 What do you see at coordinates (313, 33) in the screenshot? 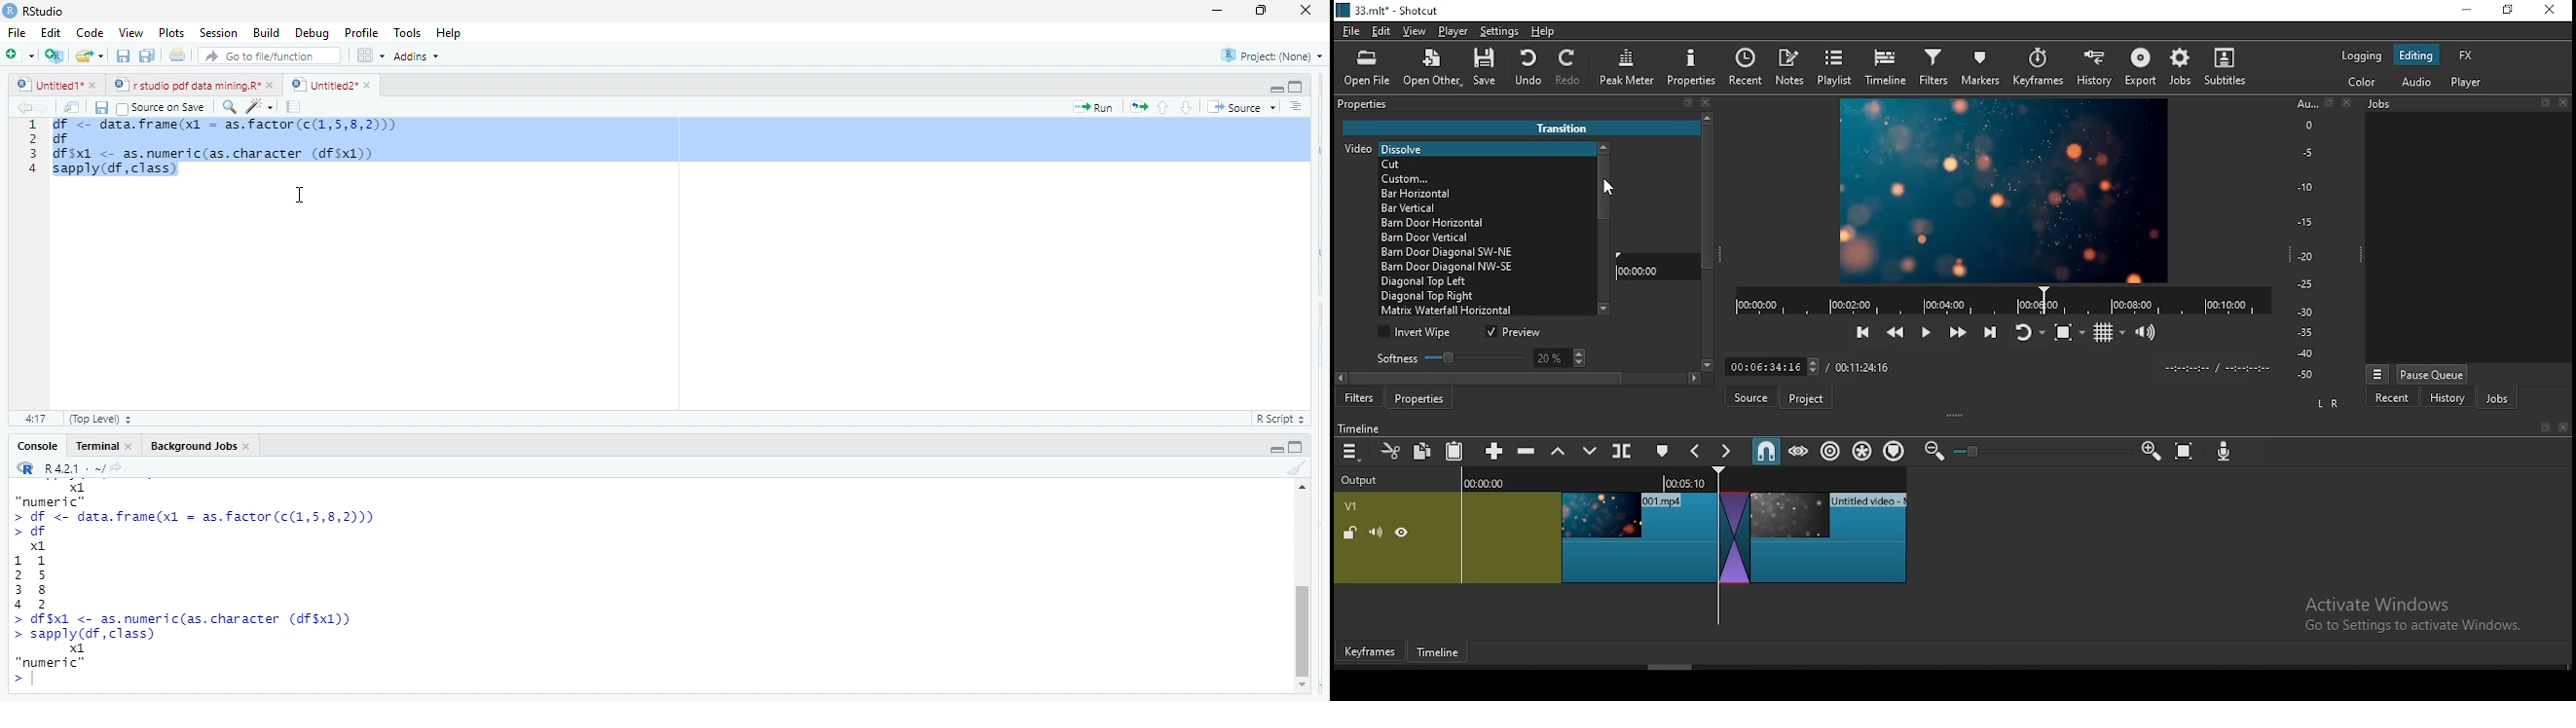
I see `debug` at bounding box center [313, 33].